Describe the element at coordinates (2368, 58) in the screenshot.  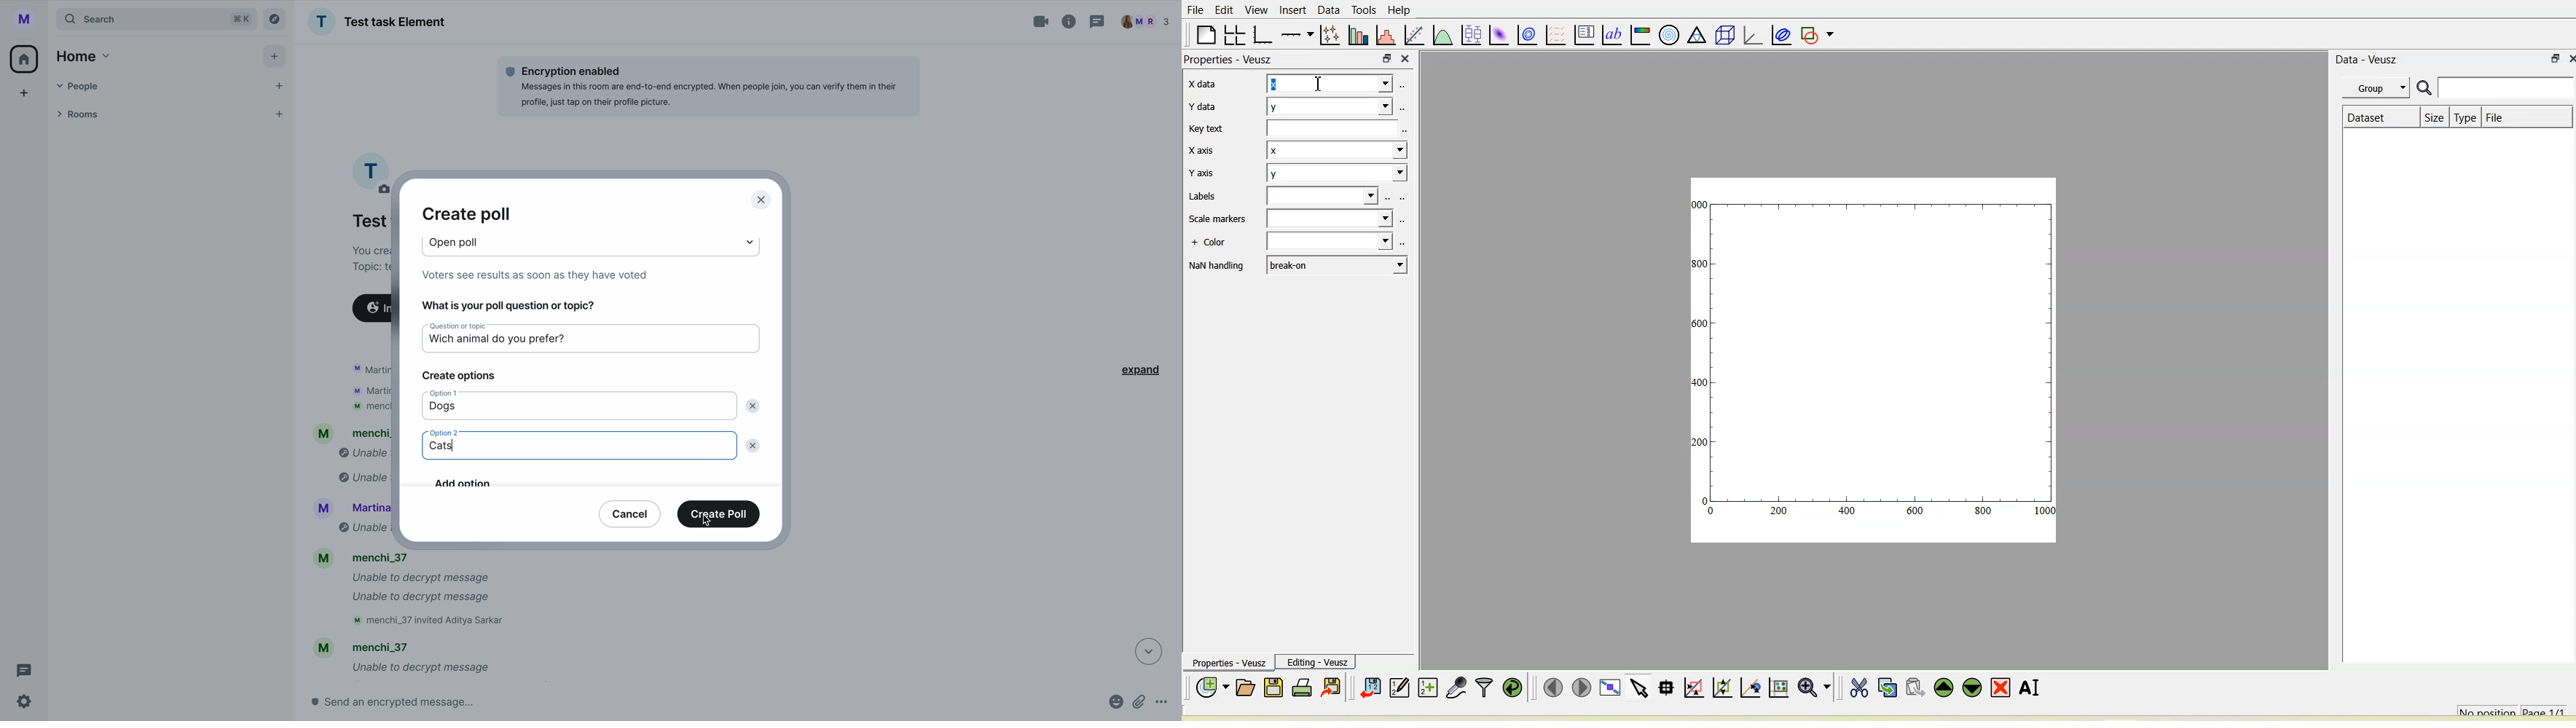
I see `Data - Veusz` at that location.